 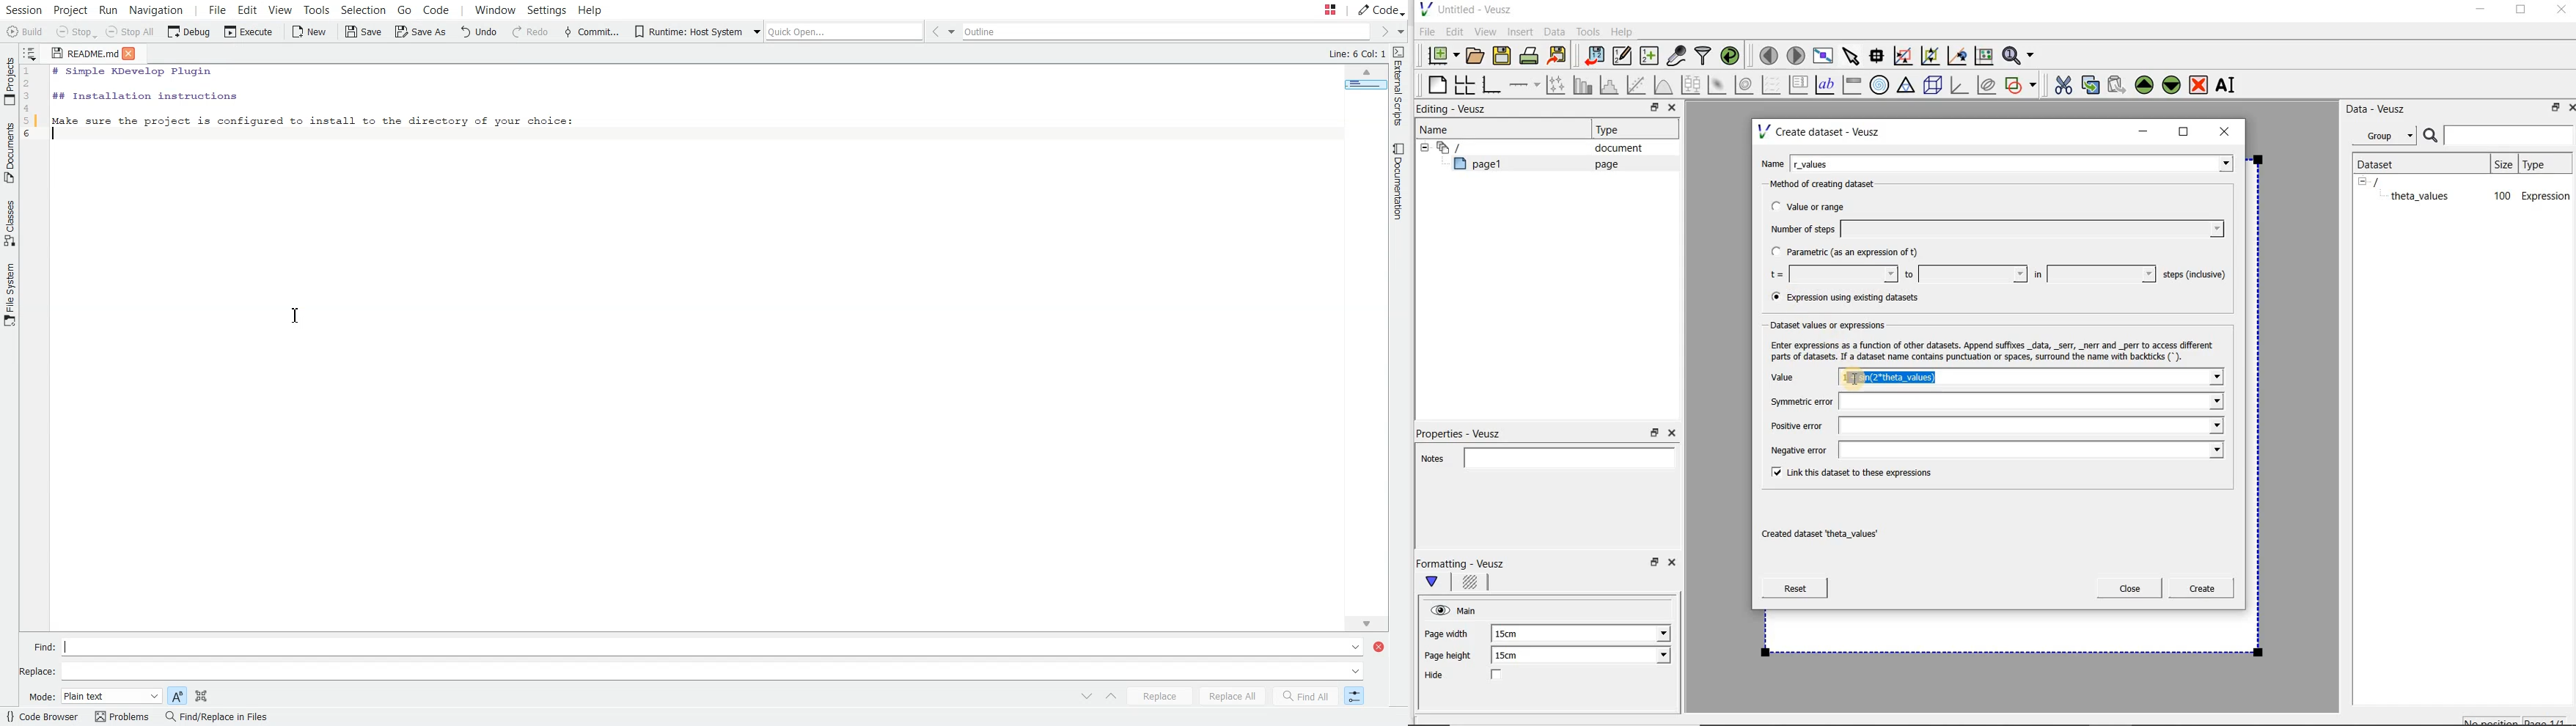 I want to click on hide sub menu, so click(x=1421, y=146).